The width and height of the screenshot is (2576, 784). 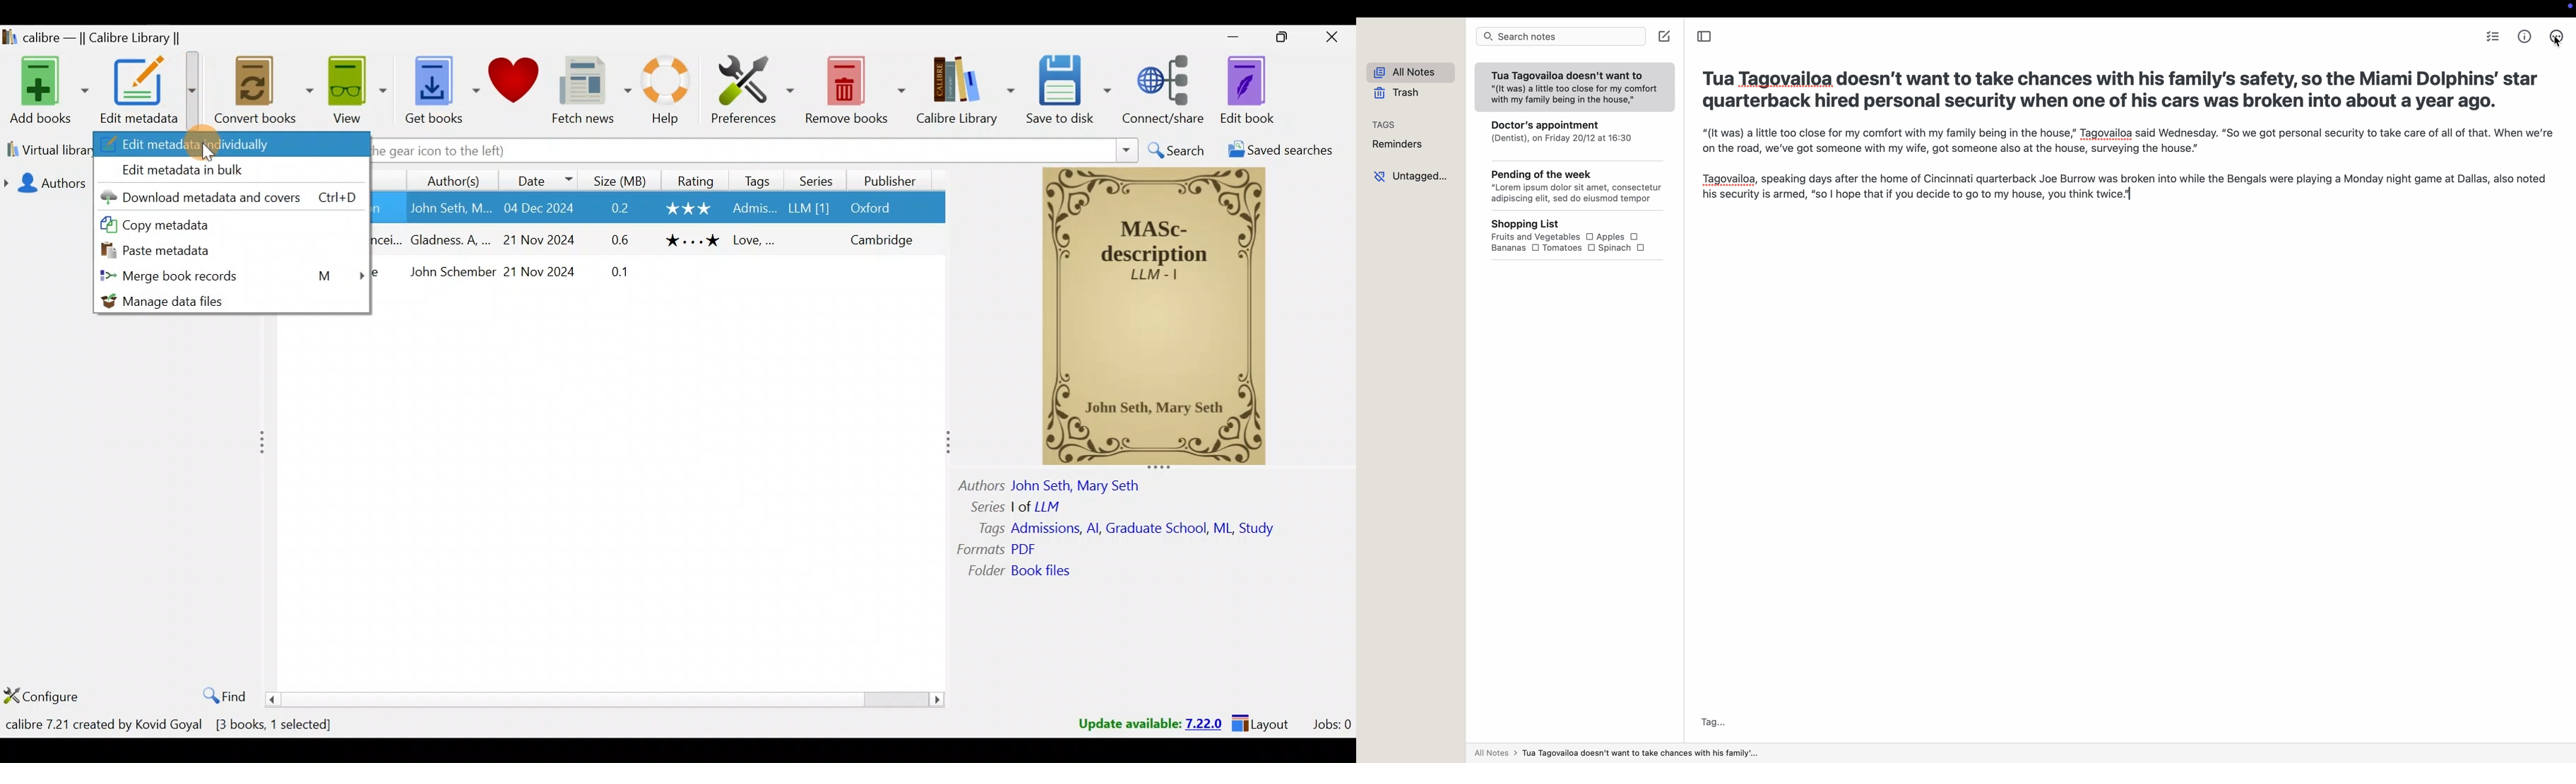 What do you see at coordinates (264, 91) in the screenshot?
I see `Convert books` at bounding box center [264, 91].